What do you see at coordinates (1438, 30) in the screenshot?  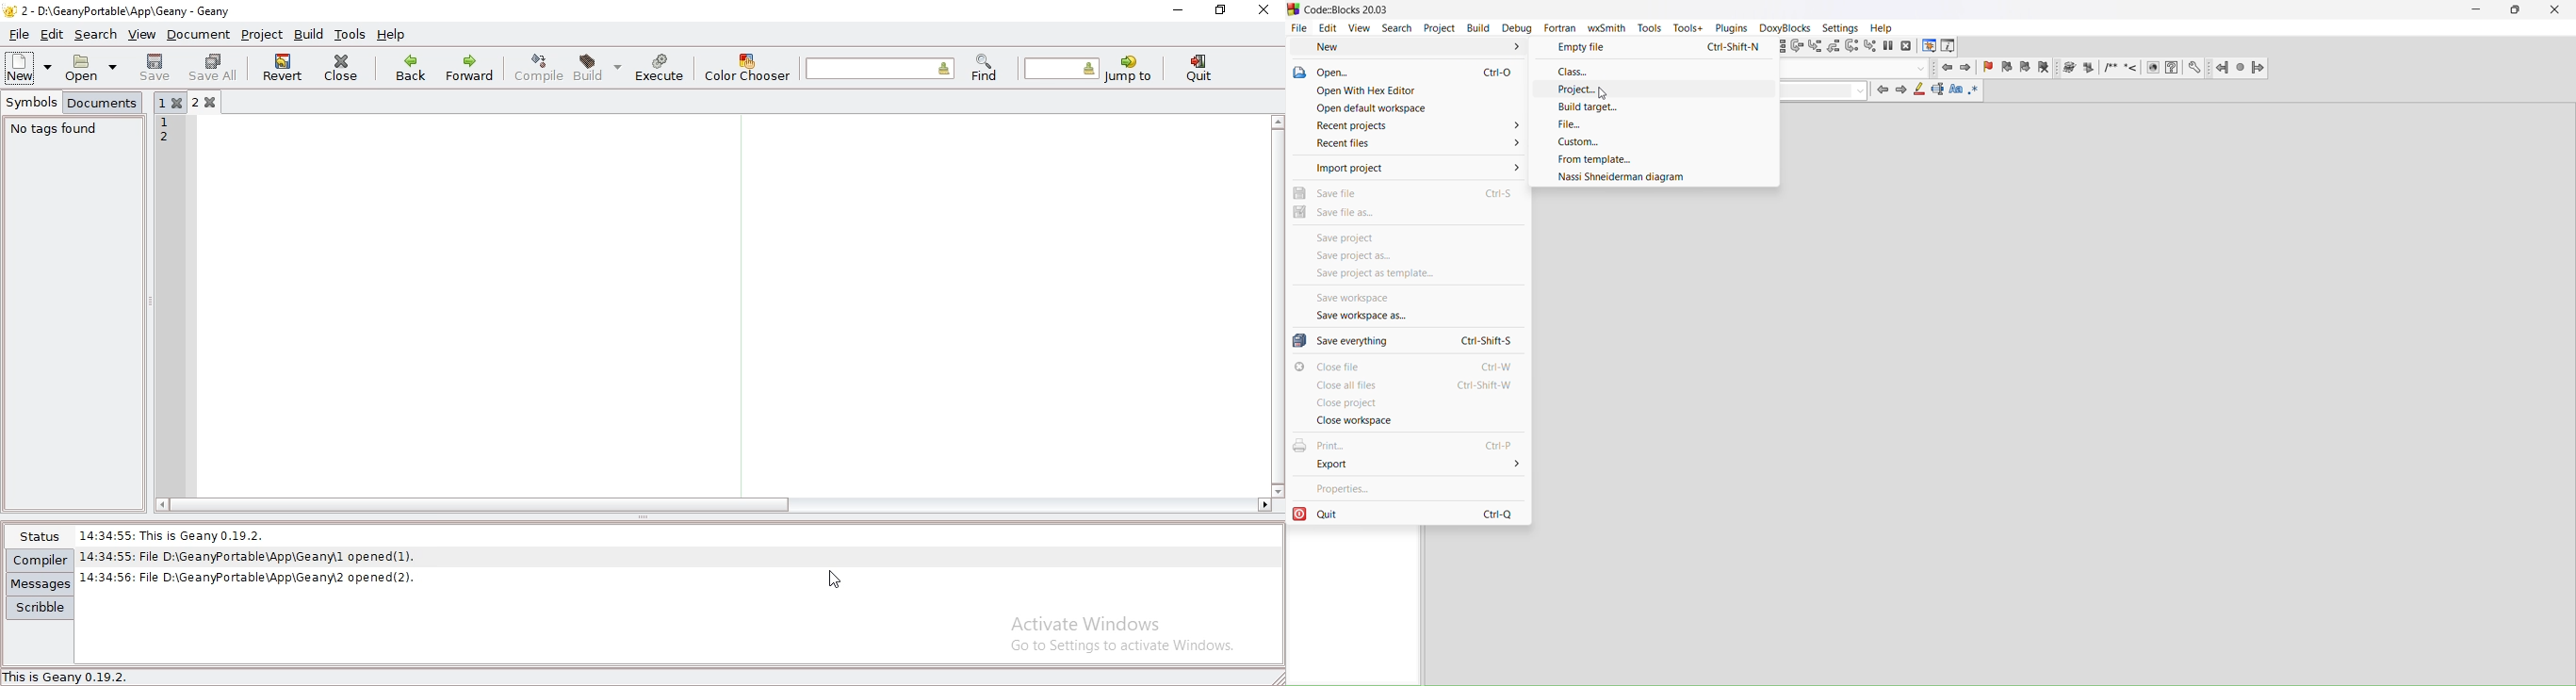 I see `project` at bounding box center [1438, 30].